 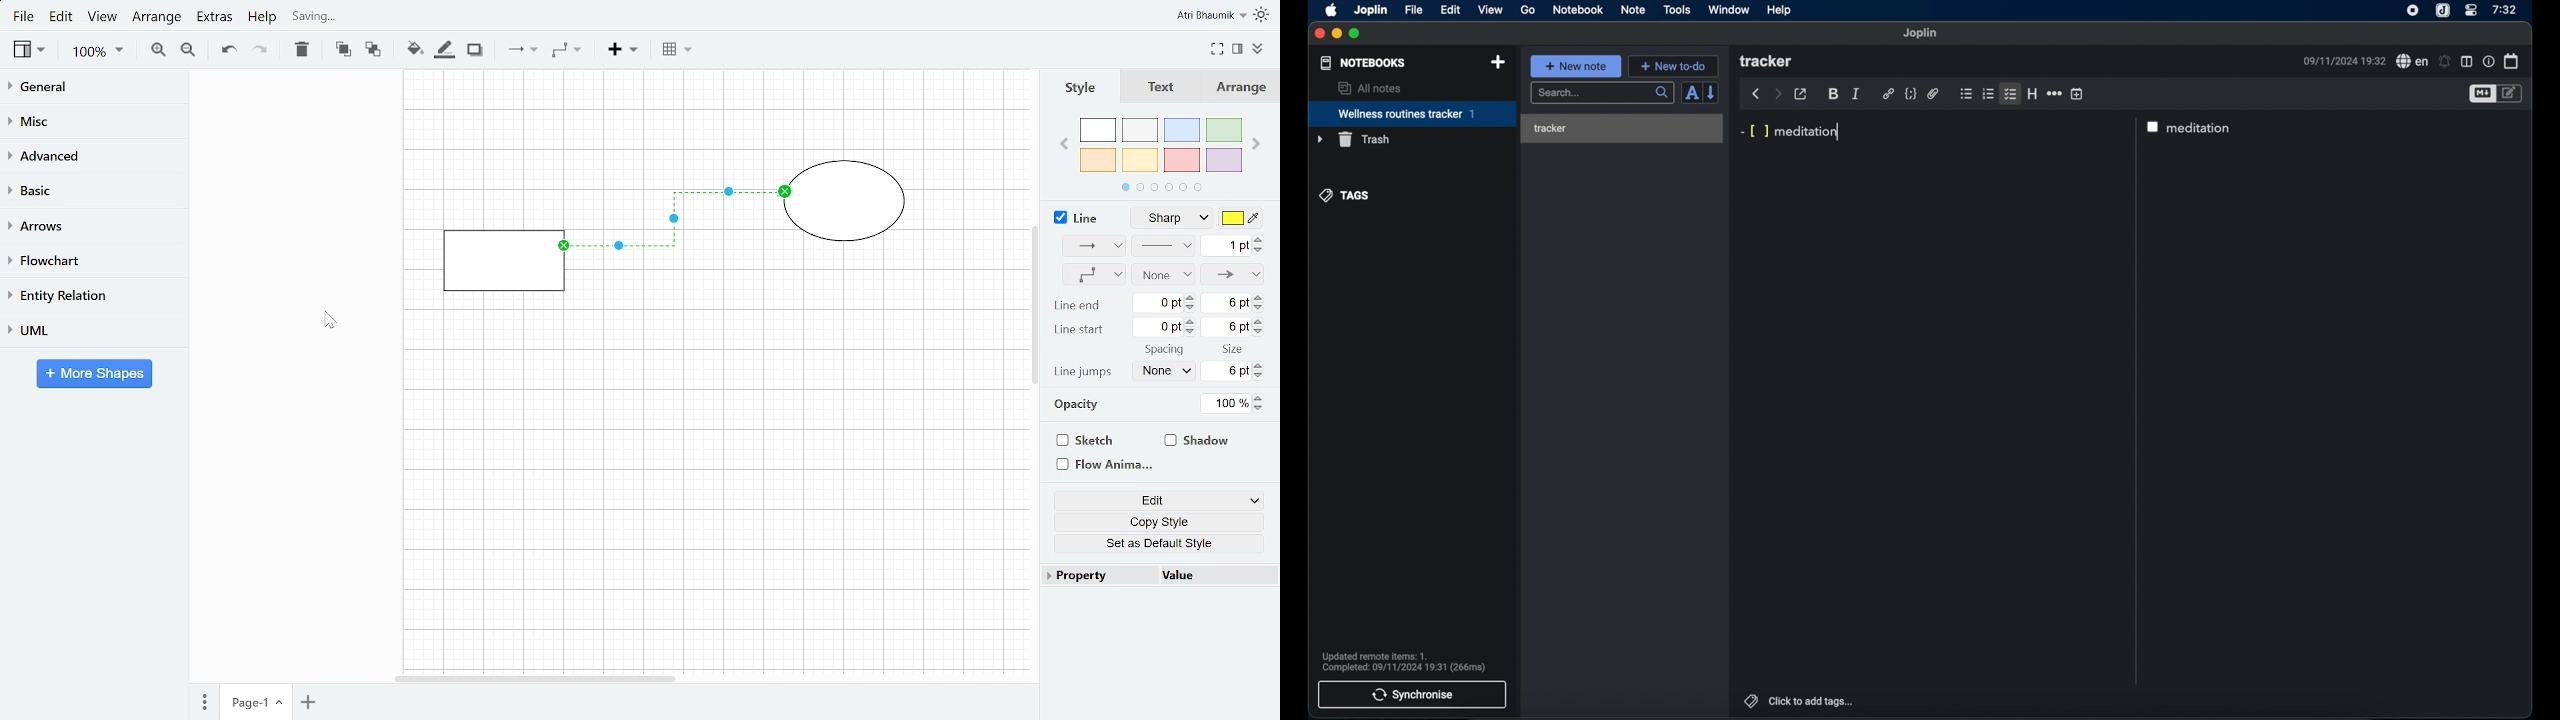 What do you see at coordinates (2481, 93) in the screenshot?
I see `toggle editor` at bounding box center [2481, 93].